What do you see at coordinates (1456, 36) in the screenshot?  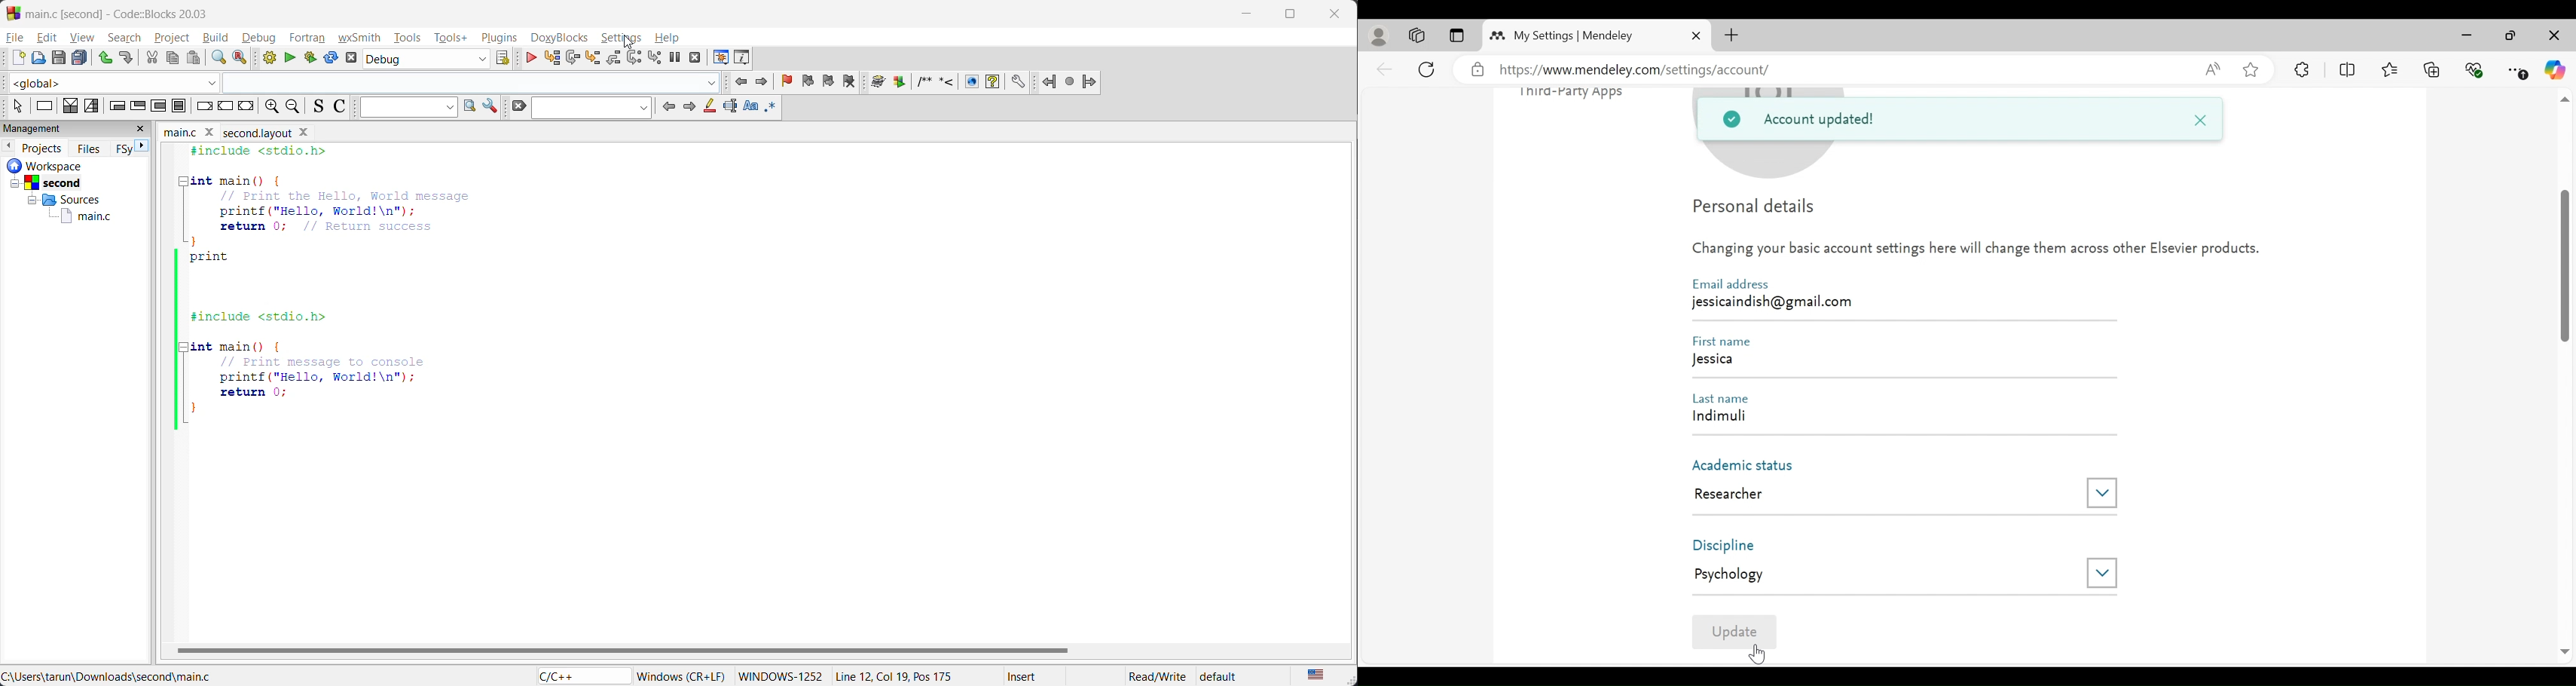 I see `Tab Actions Menu` at bounding box center [1456, 36].